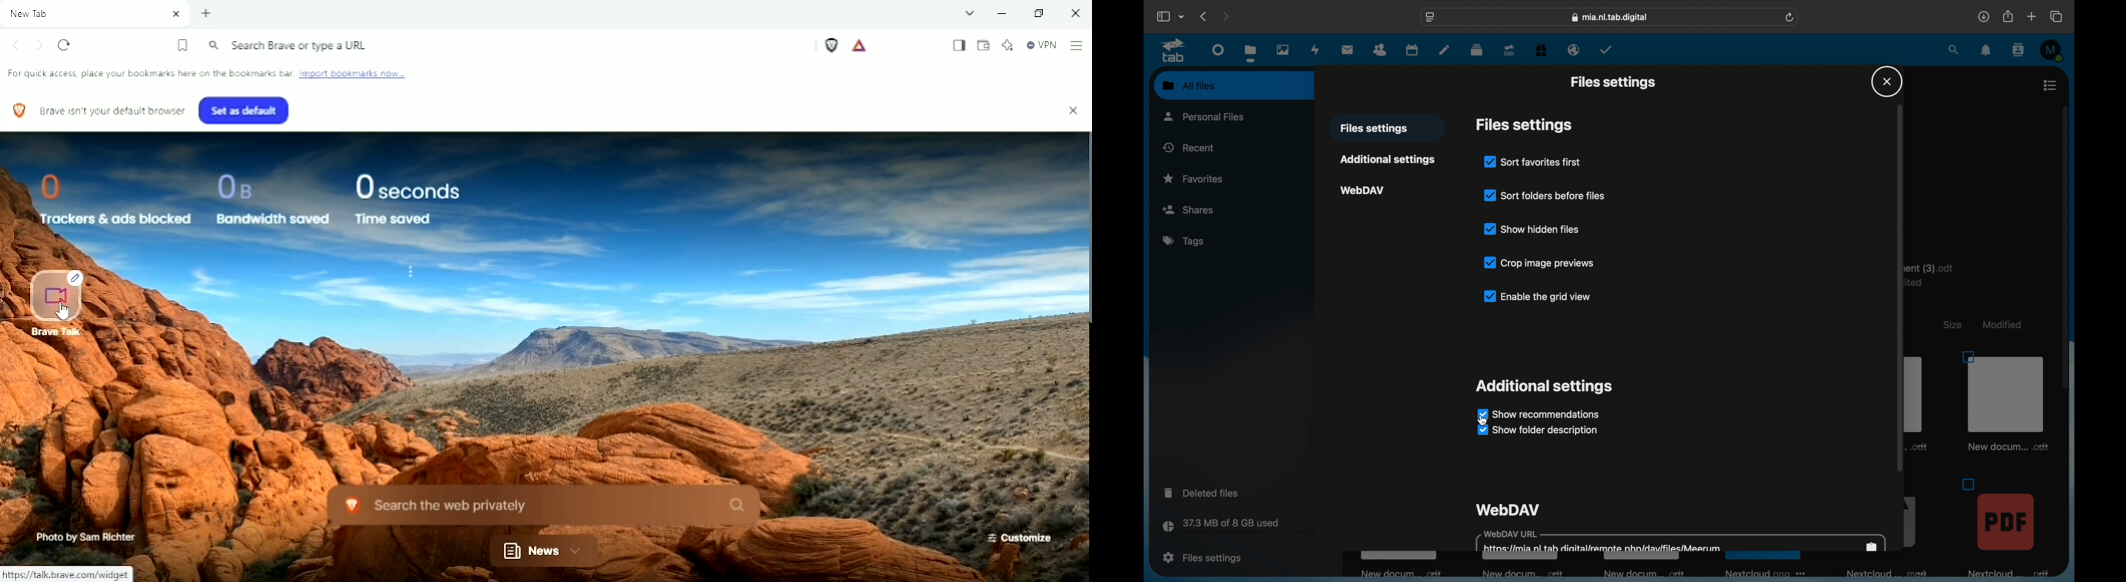  What do you see at coordinates (1374, 129) in the screenshot?
I see `files settings` at bounding box center [1374, 129].